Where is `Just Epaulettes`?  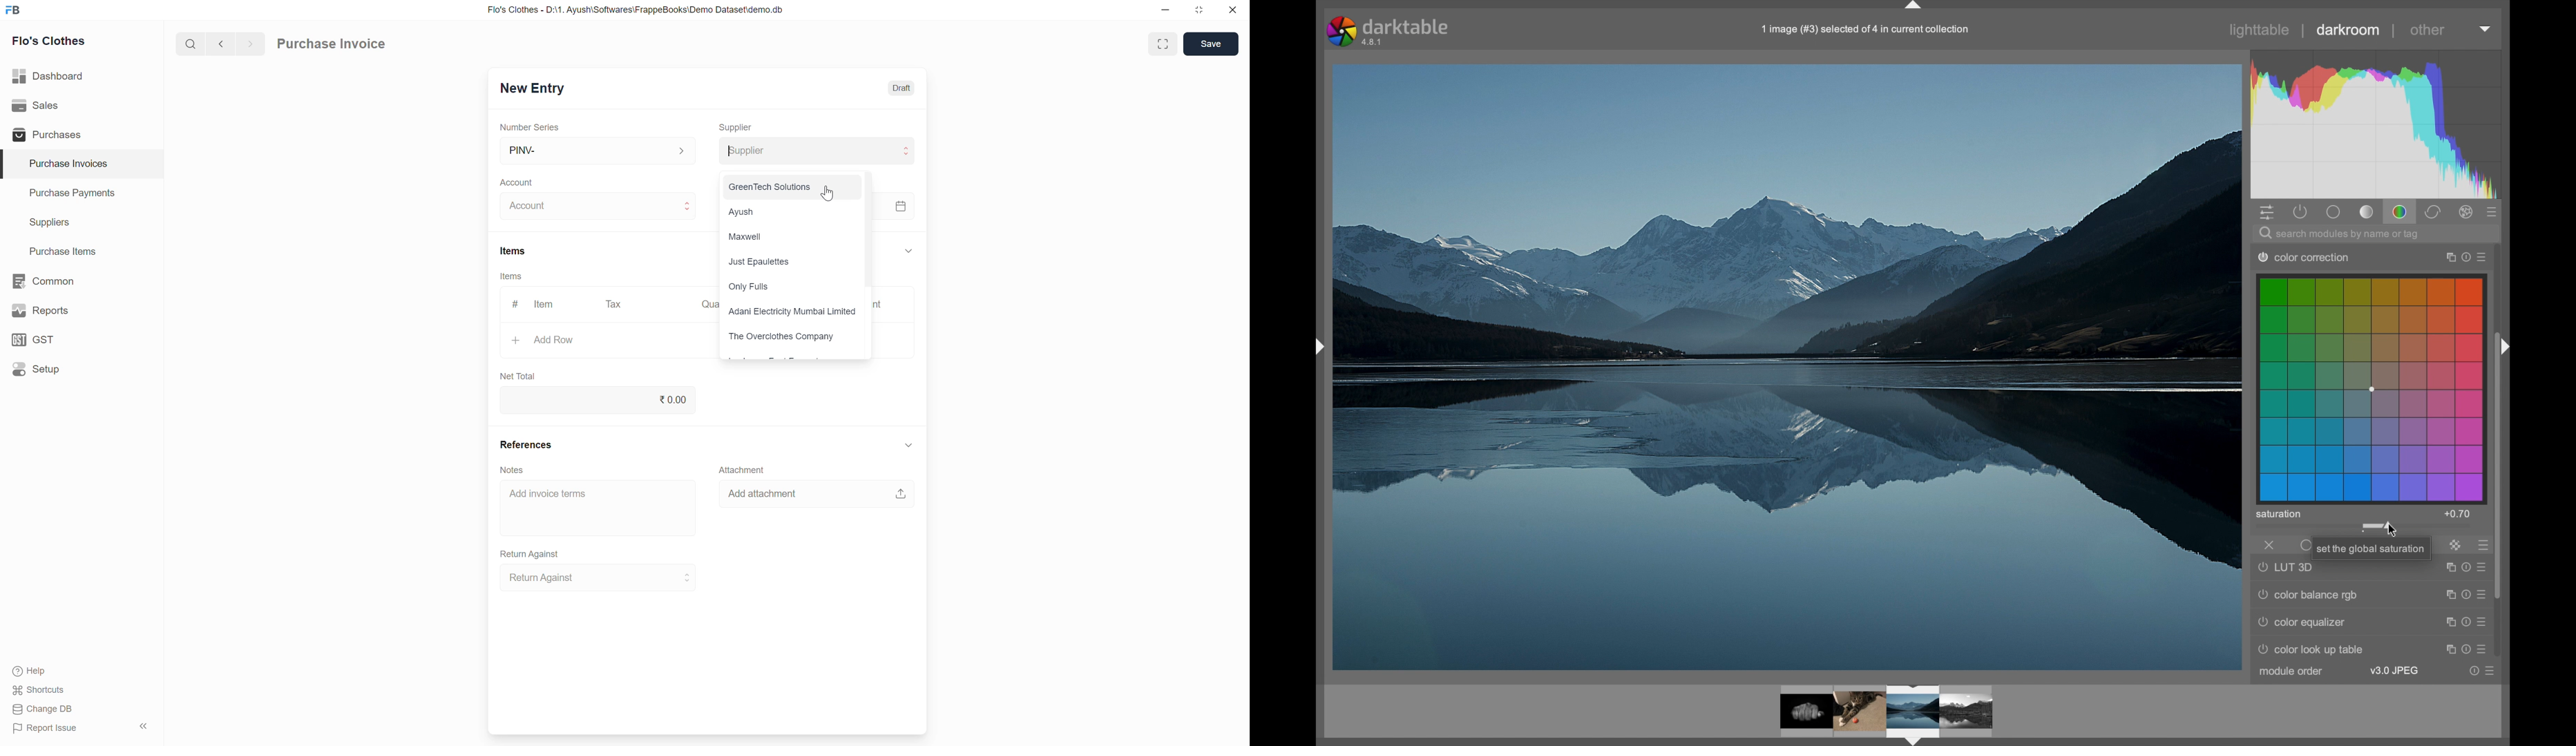
Just Epaulettes is located at coordinates (792, 262).